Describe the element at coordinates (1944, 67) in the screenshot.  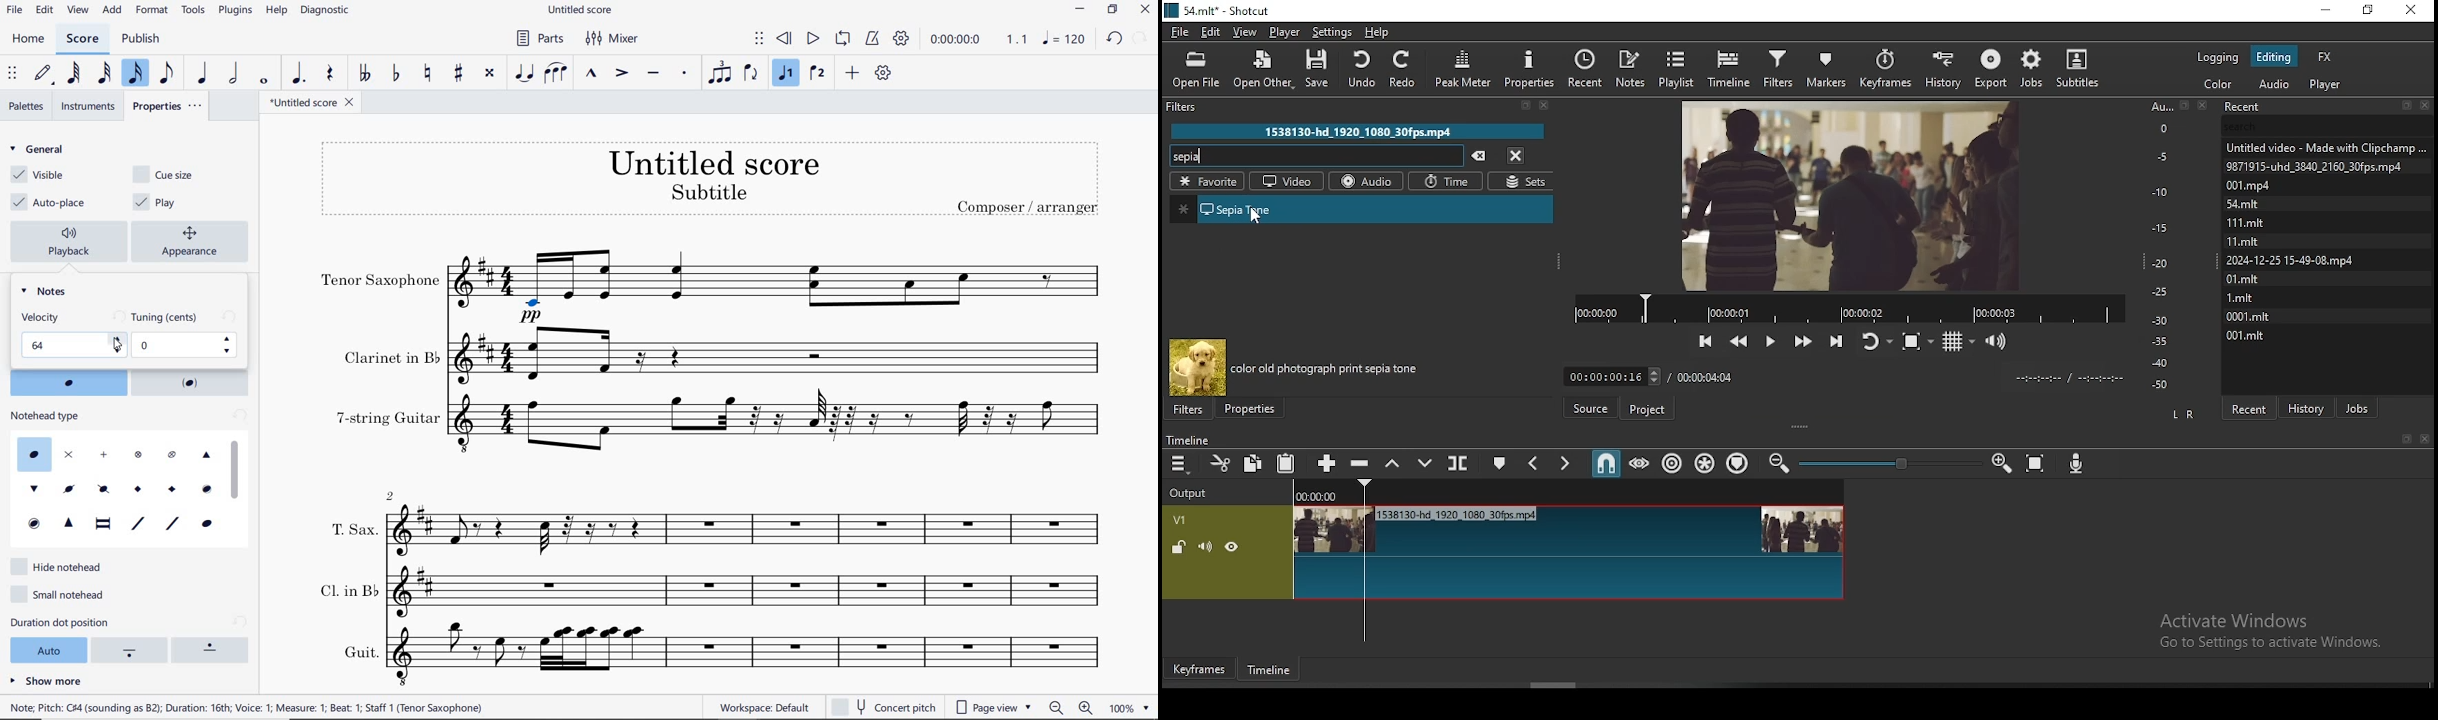
I see `history` at that location.